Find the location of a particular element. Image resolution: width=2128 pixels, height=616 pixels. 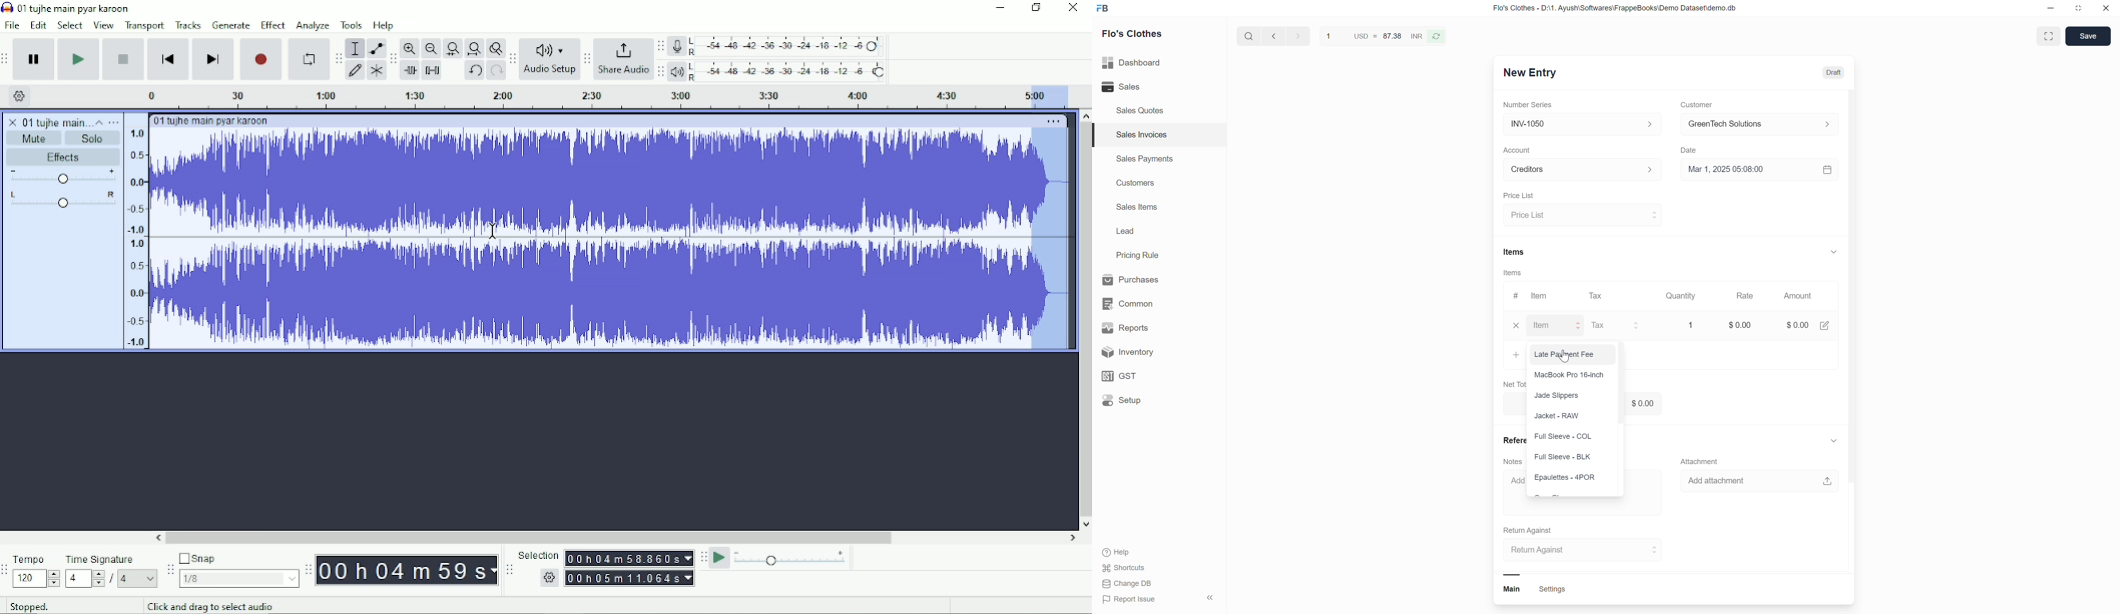

Select item is located at coordinates (1559, 326).